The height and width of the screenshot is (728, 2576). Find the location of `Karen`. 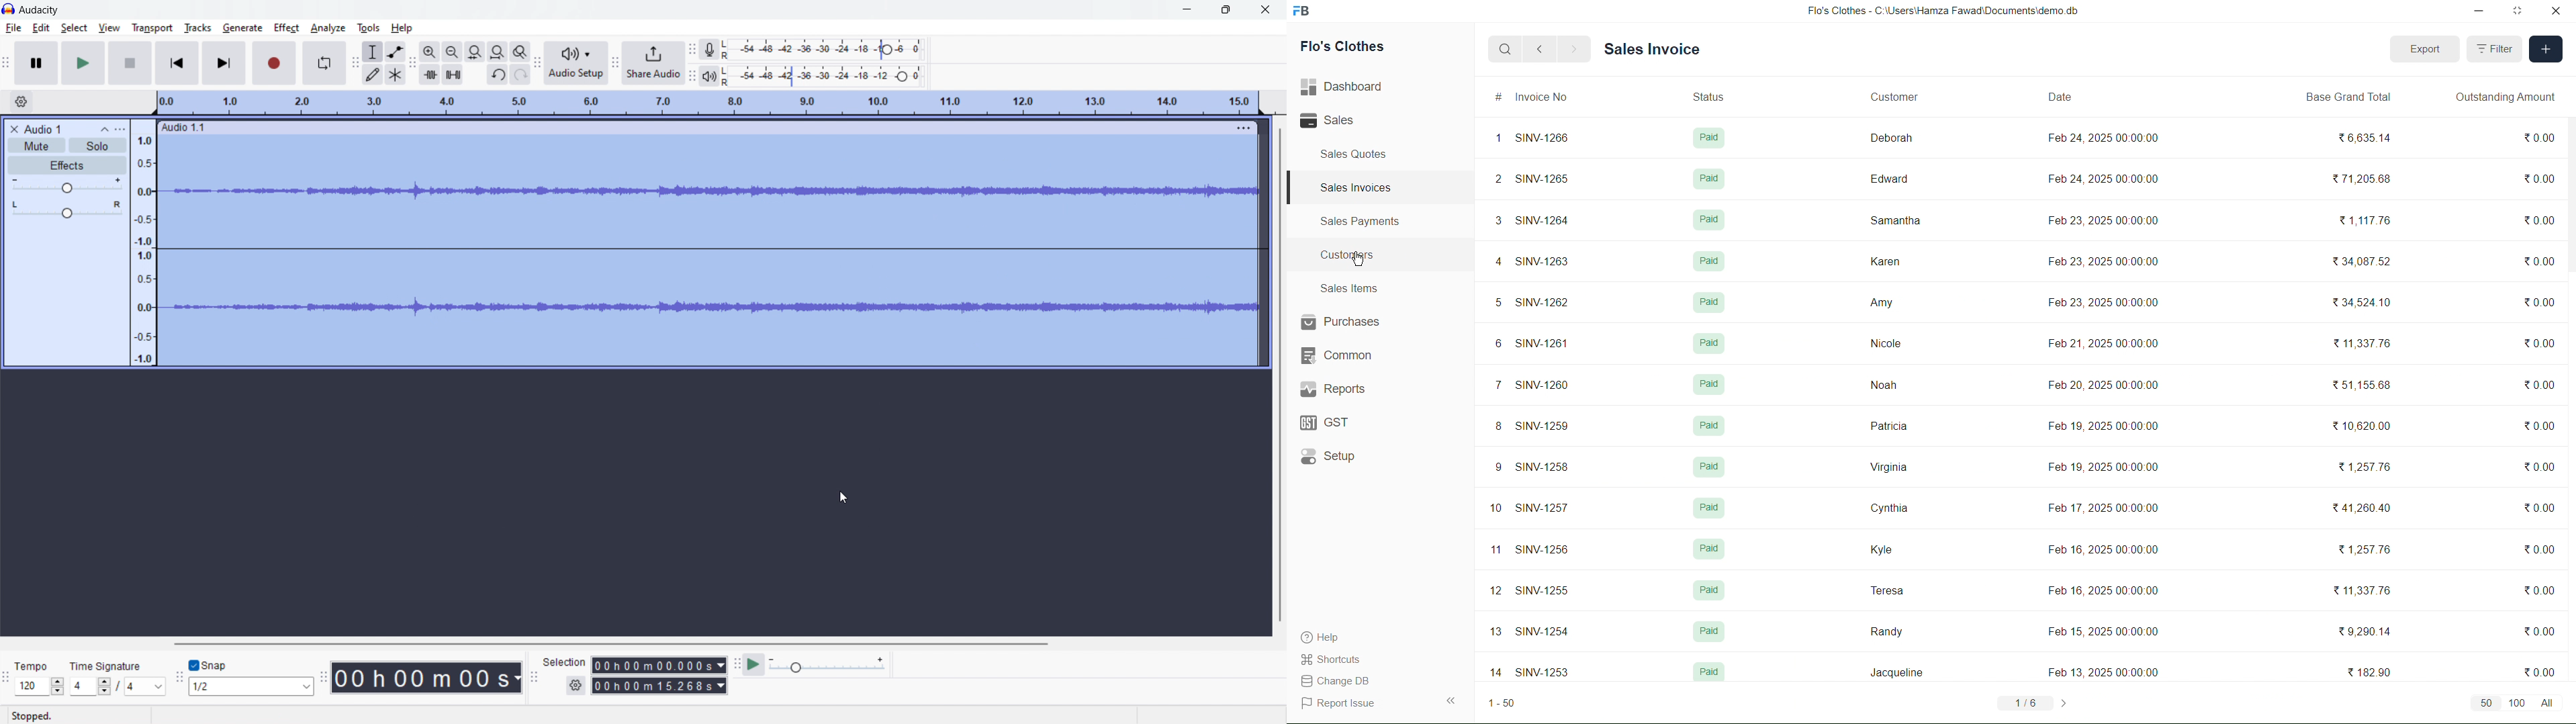

Karen is located at coordinates (1884, 260).